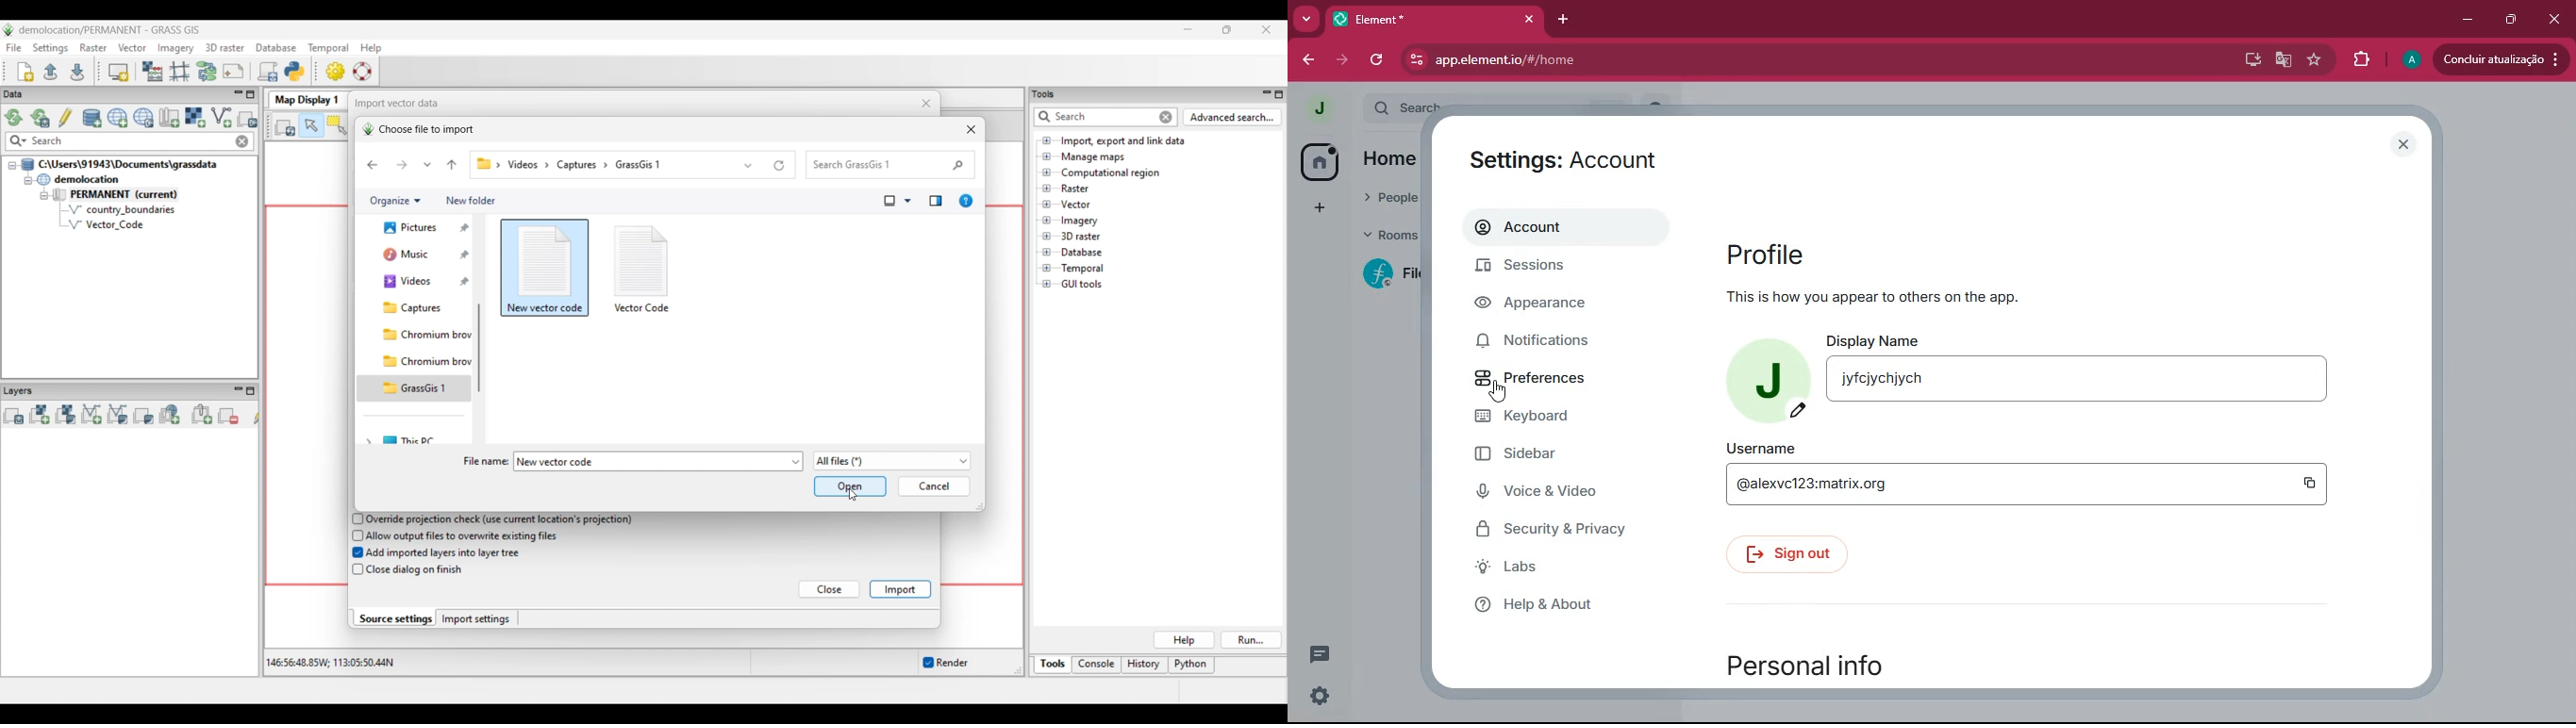 The height and width of the screenshot is (728, 2576). What do you see at coordinates (1556, 533) in the screenshot?
I see `security & privacy` at bounding box center [1556, 533].